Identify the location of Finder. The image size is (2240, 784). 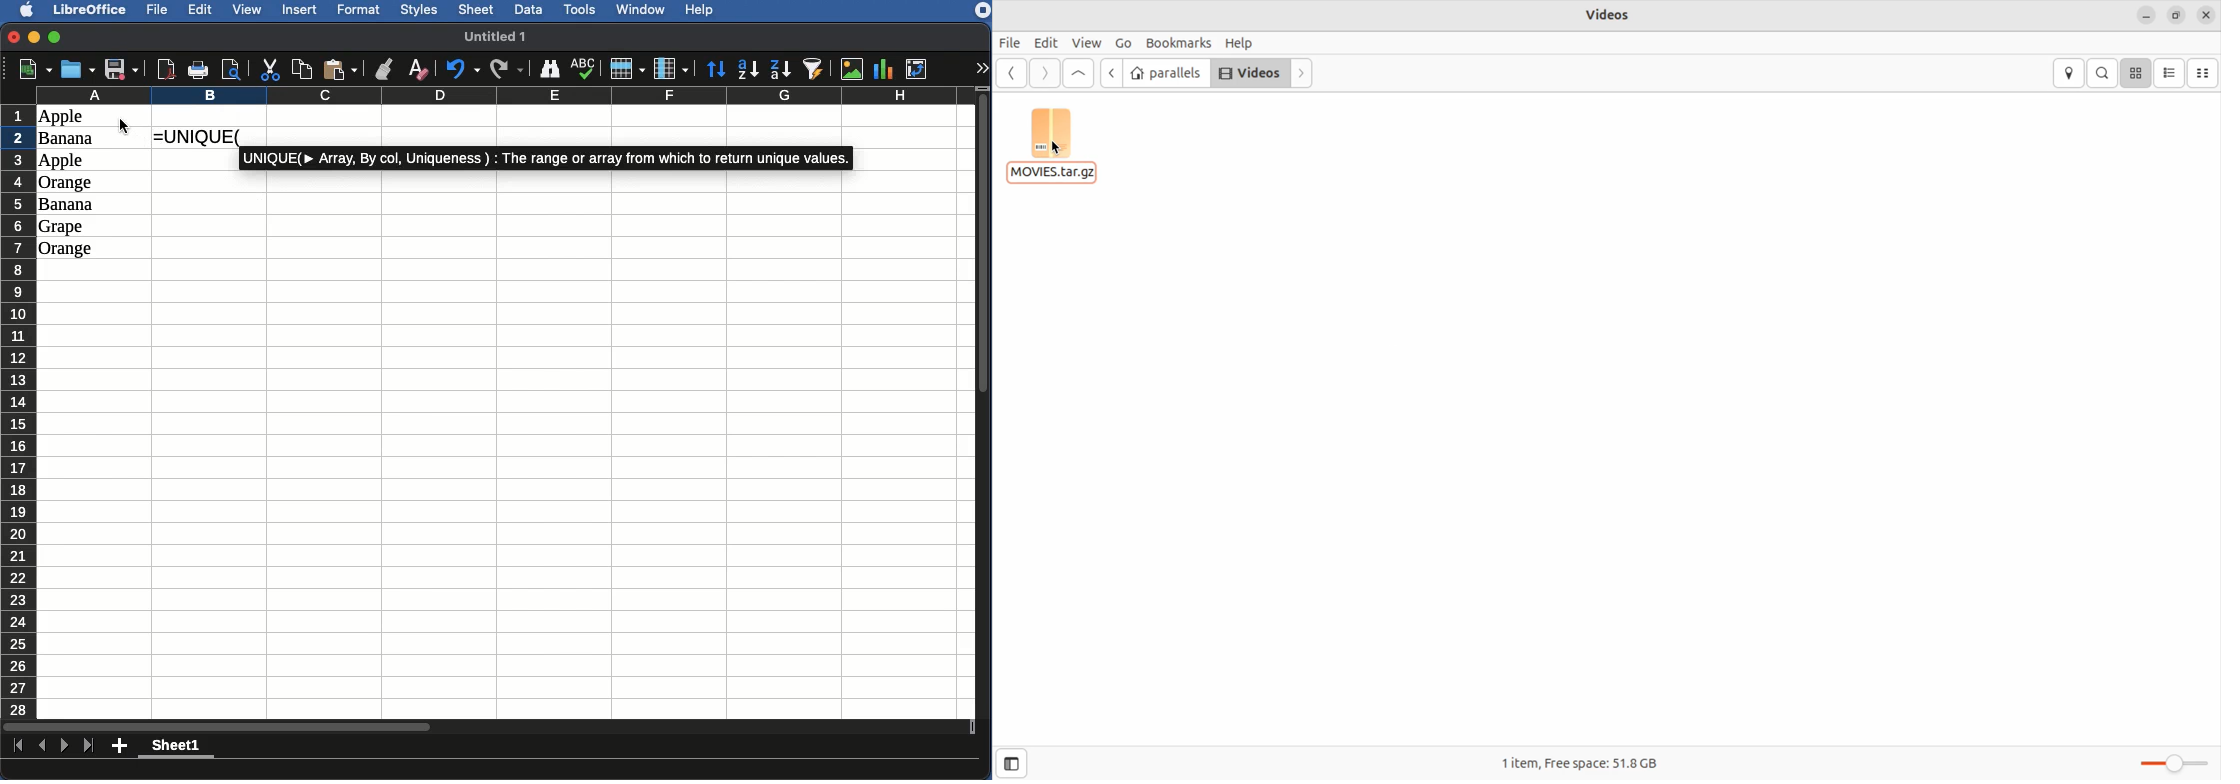
(551, 70).